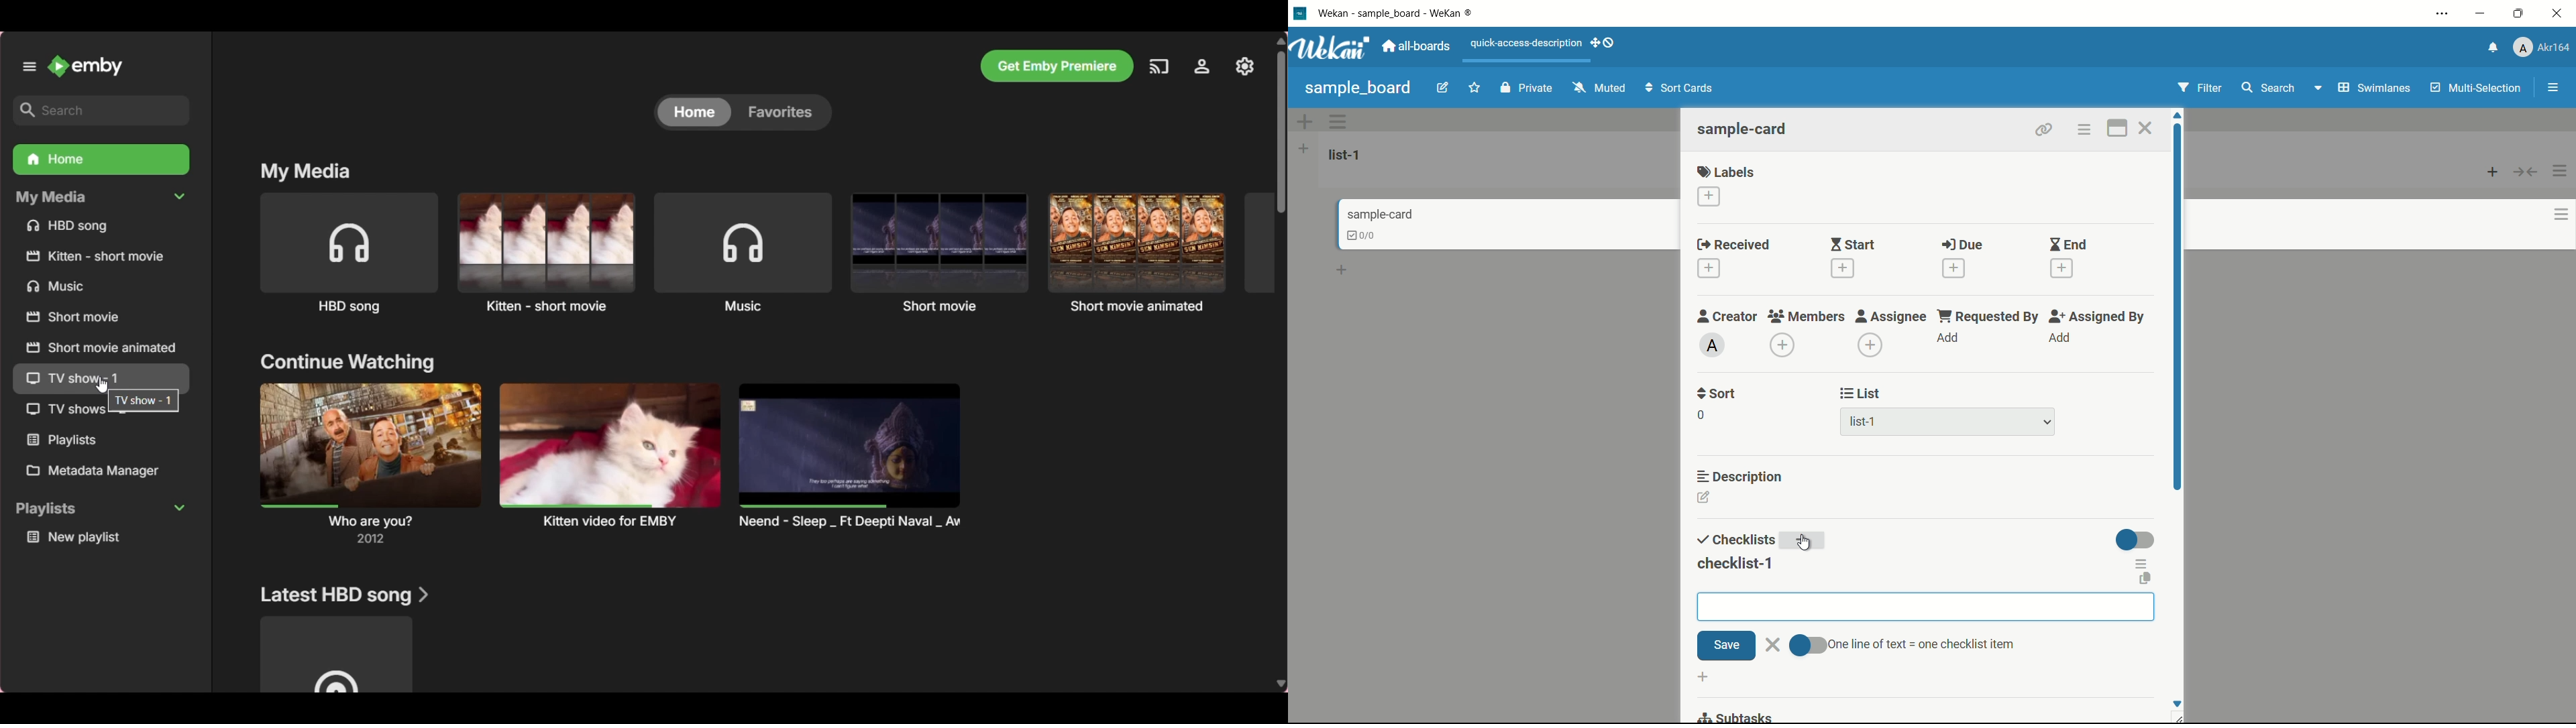 This screenshot has width=2576, height=728. I want to click on edit, so click(1443, 89).